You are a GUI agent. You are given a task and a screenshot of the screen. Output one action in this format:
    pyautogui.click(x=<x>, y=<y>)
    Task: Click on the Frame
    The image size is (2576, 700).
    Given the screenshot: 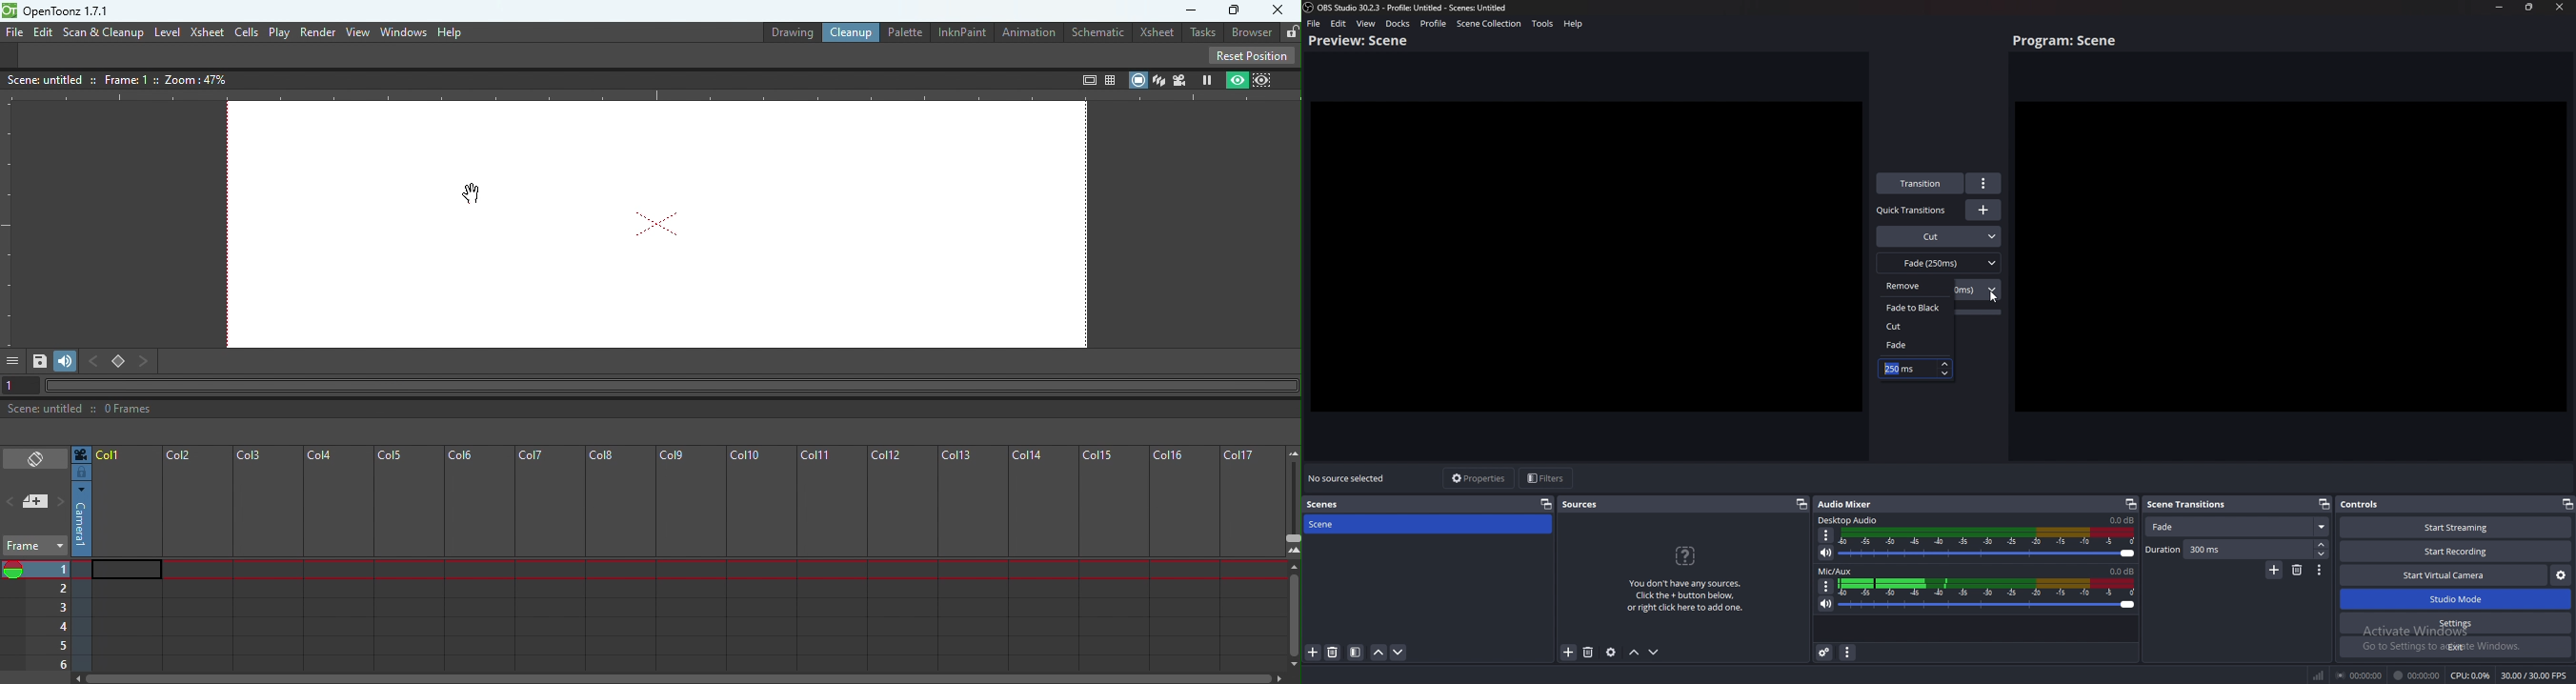 What is the action you would take?
    pyautogui.click(x=36, y=537)
    